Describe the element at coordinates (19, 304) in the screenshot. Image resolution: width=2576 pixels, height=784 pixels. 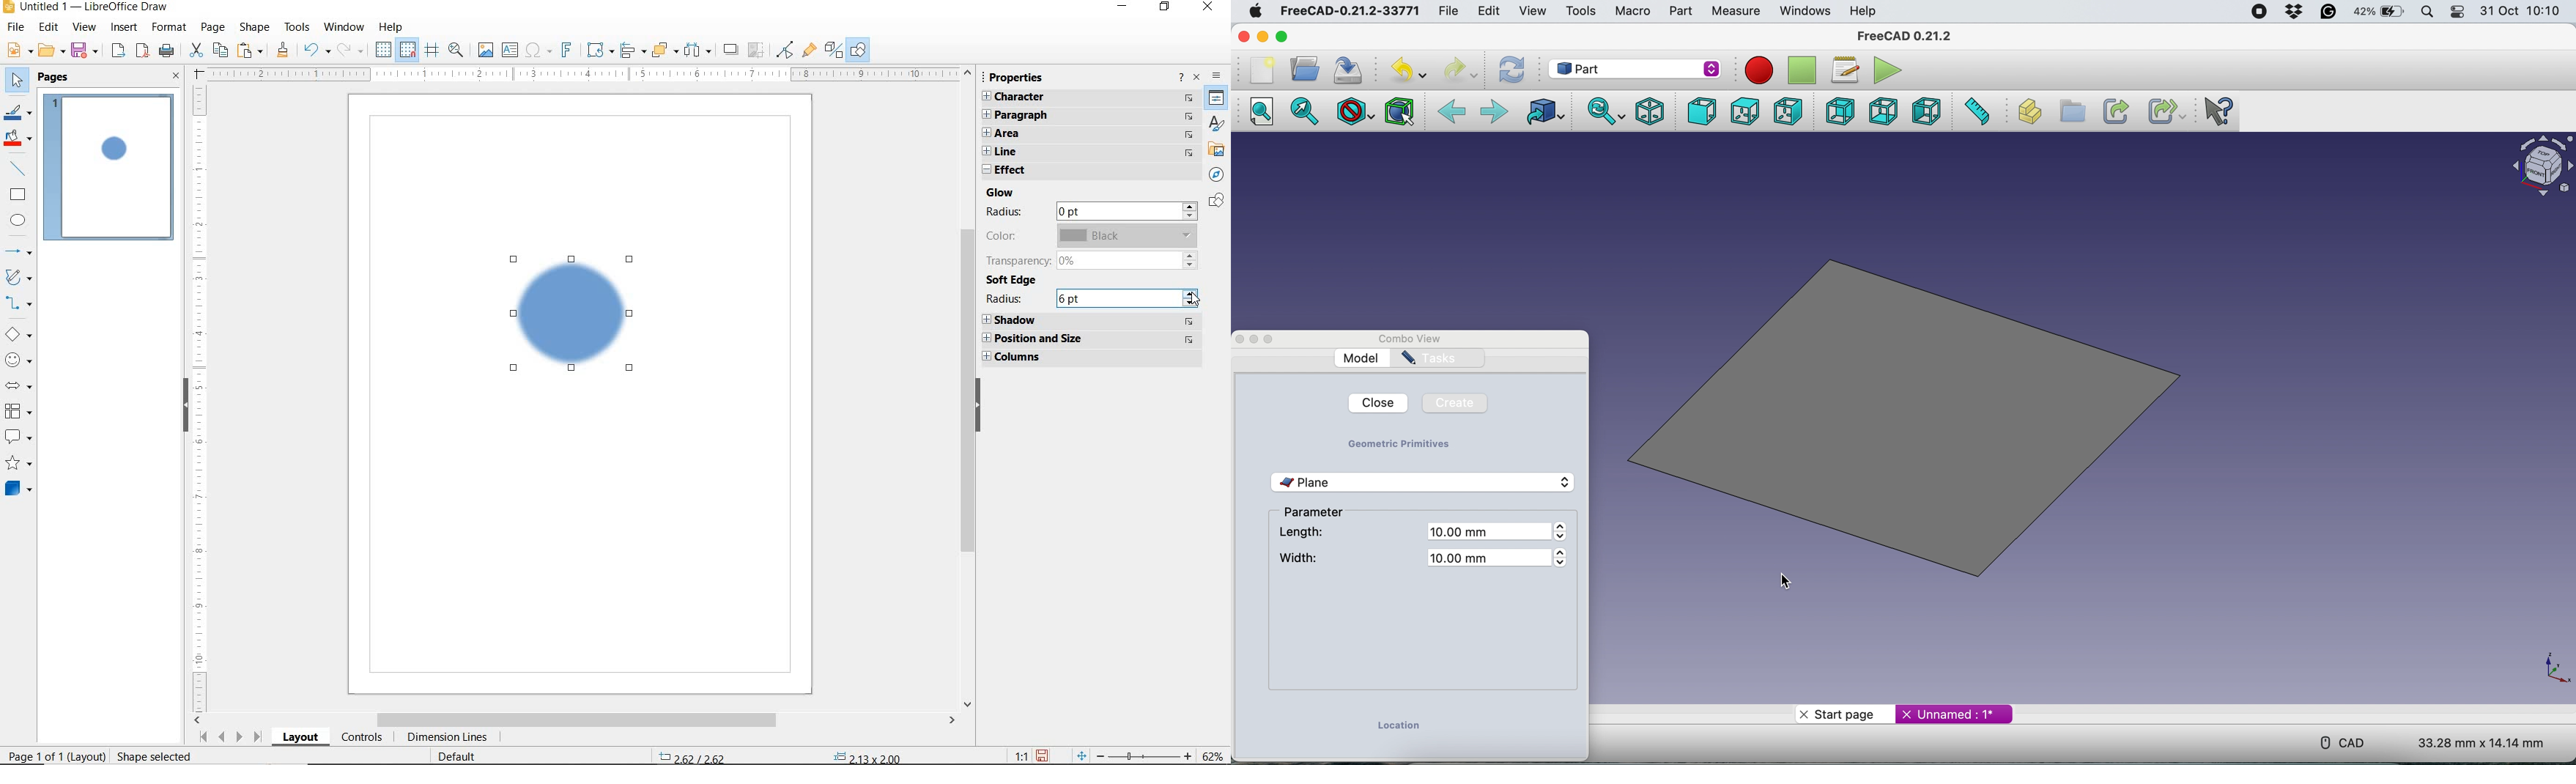
I see `CONNECTORS` at that location.